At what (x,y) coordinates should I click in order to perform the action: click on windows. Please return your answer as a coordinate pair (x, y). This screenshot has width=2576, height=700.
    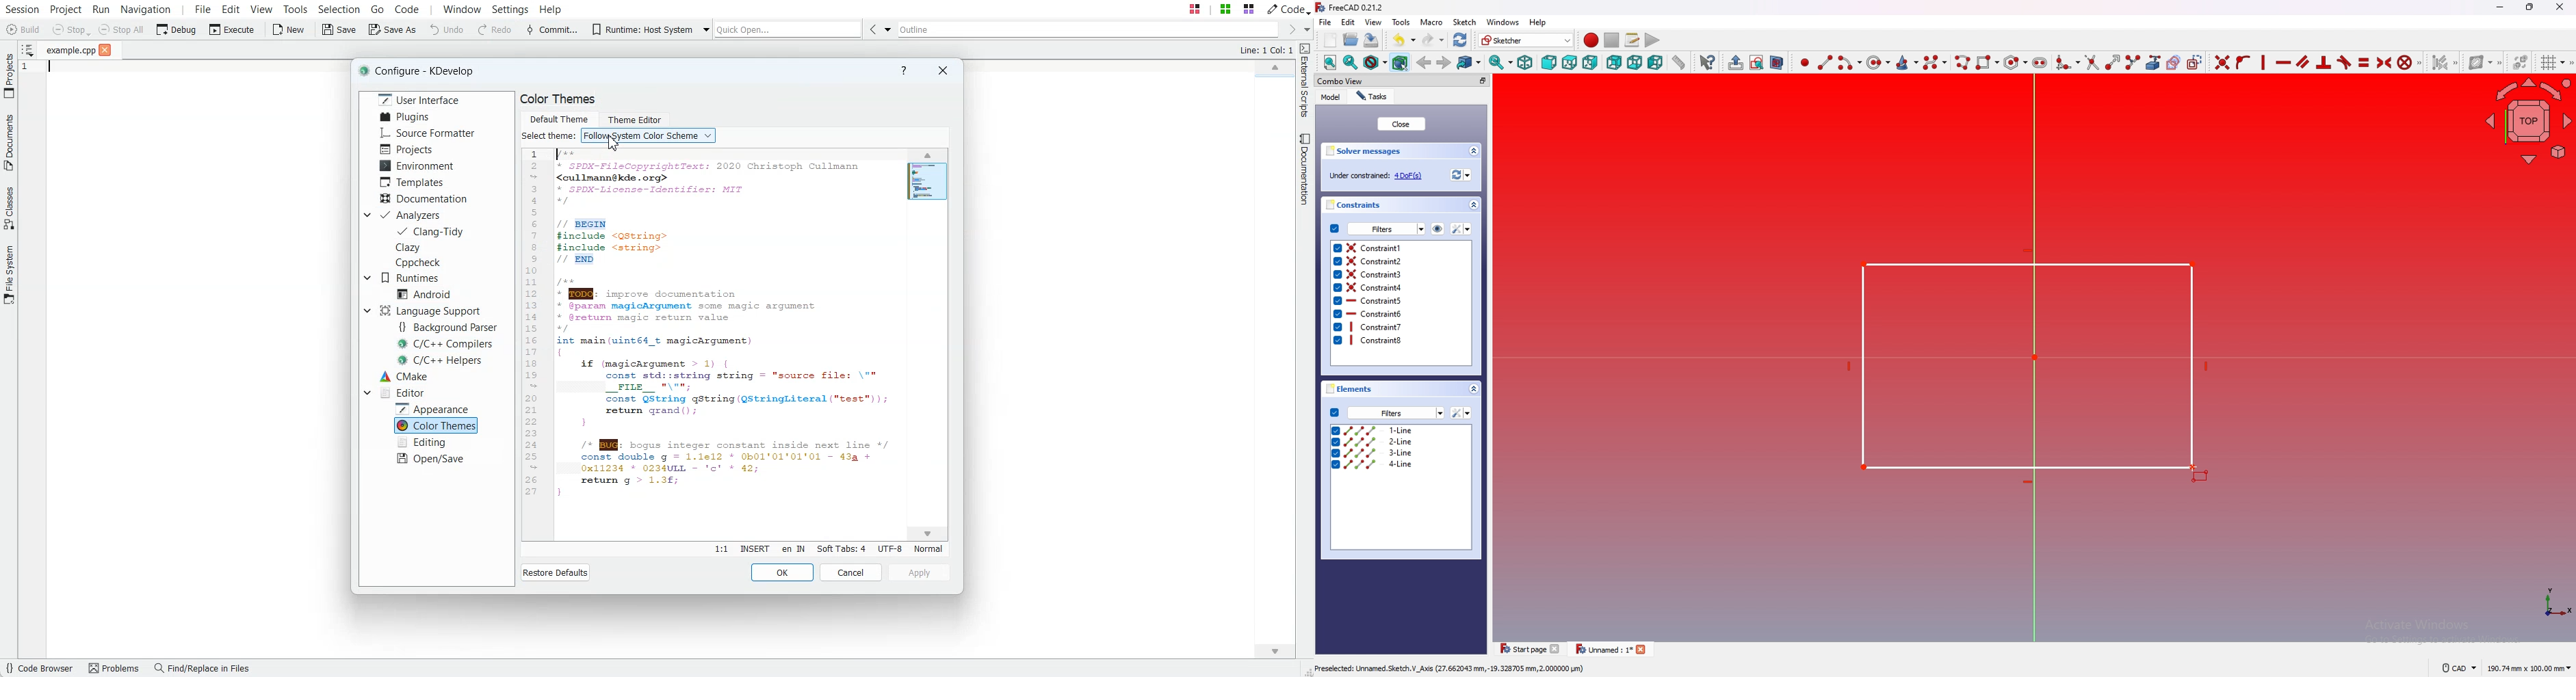
    Looking at the image, I should click on (1502, 22).